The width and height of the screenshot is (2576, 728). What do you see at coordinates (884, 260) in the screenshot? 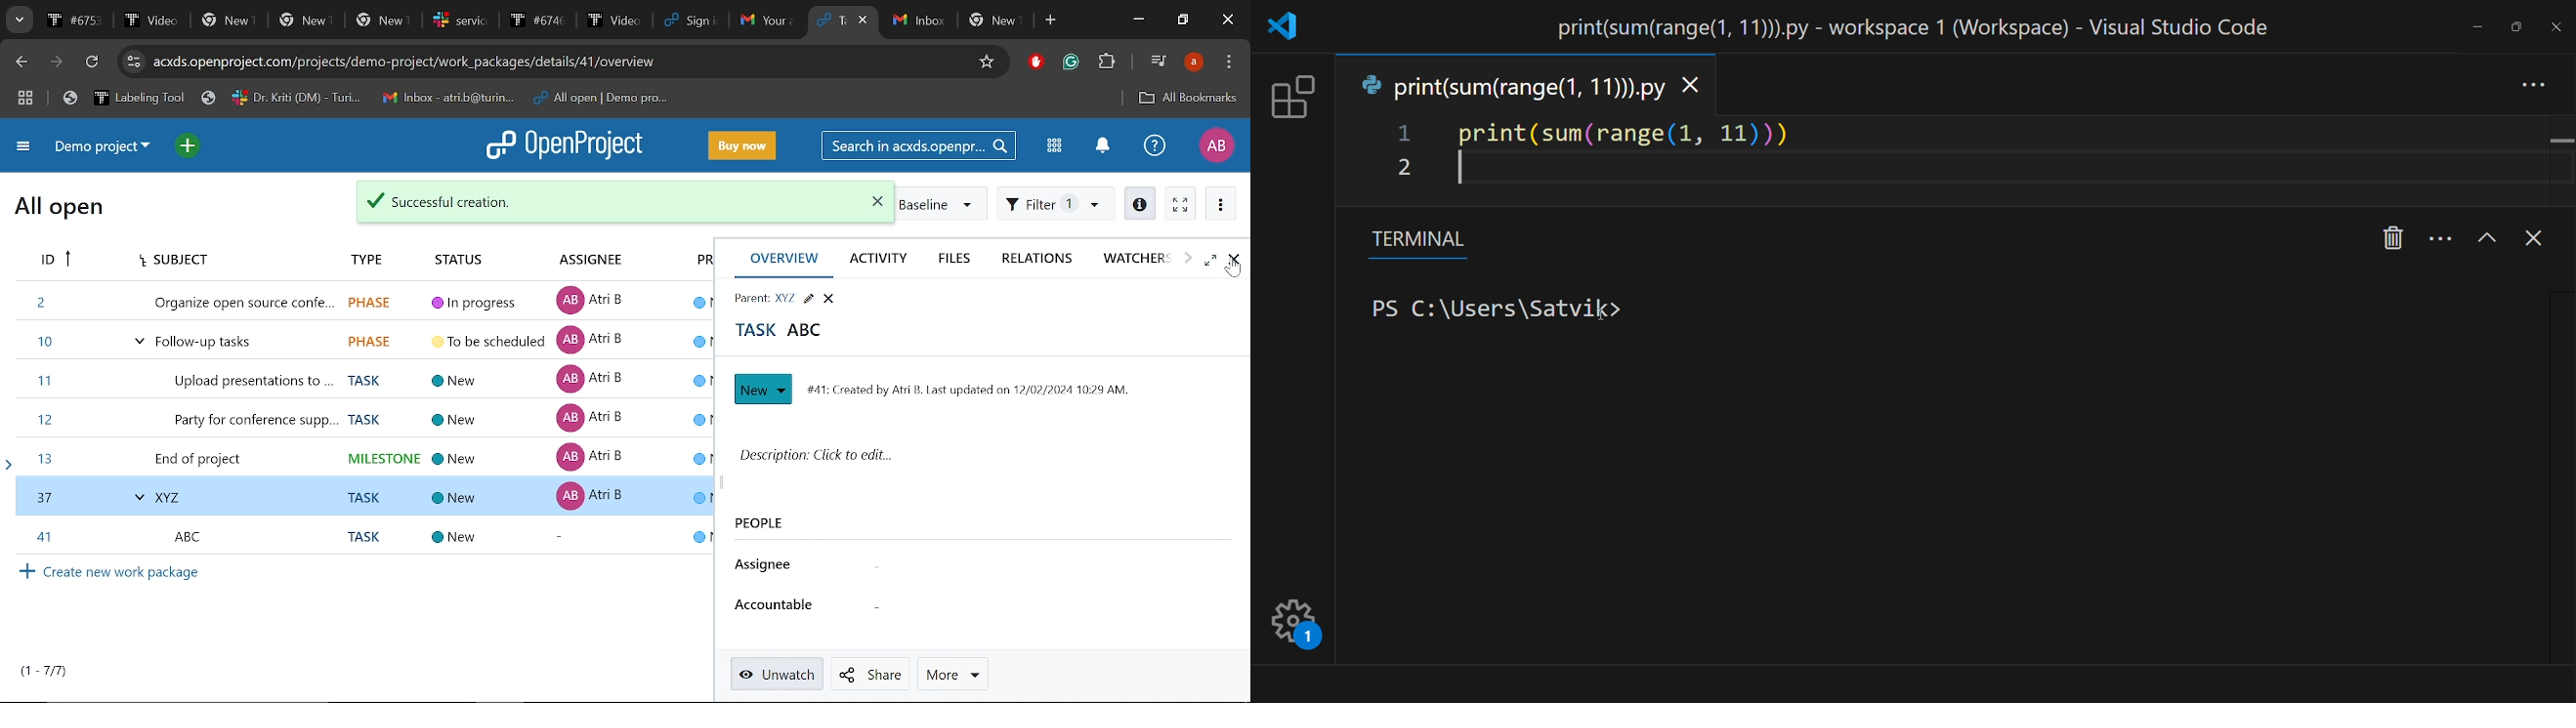
I see `Activity` at bounding box center [884, 260].